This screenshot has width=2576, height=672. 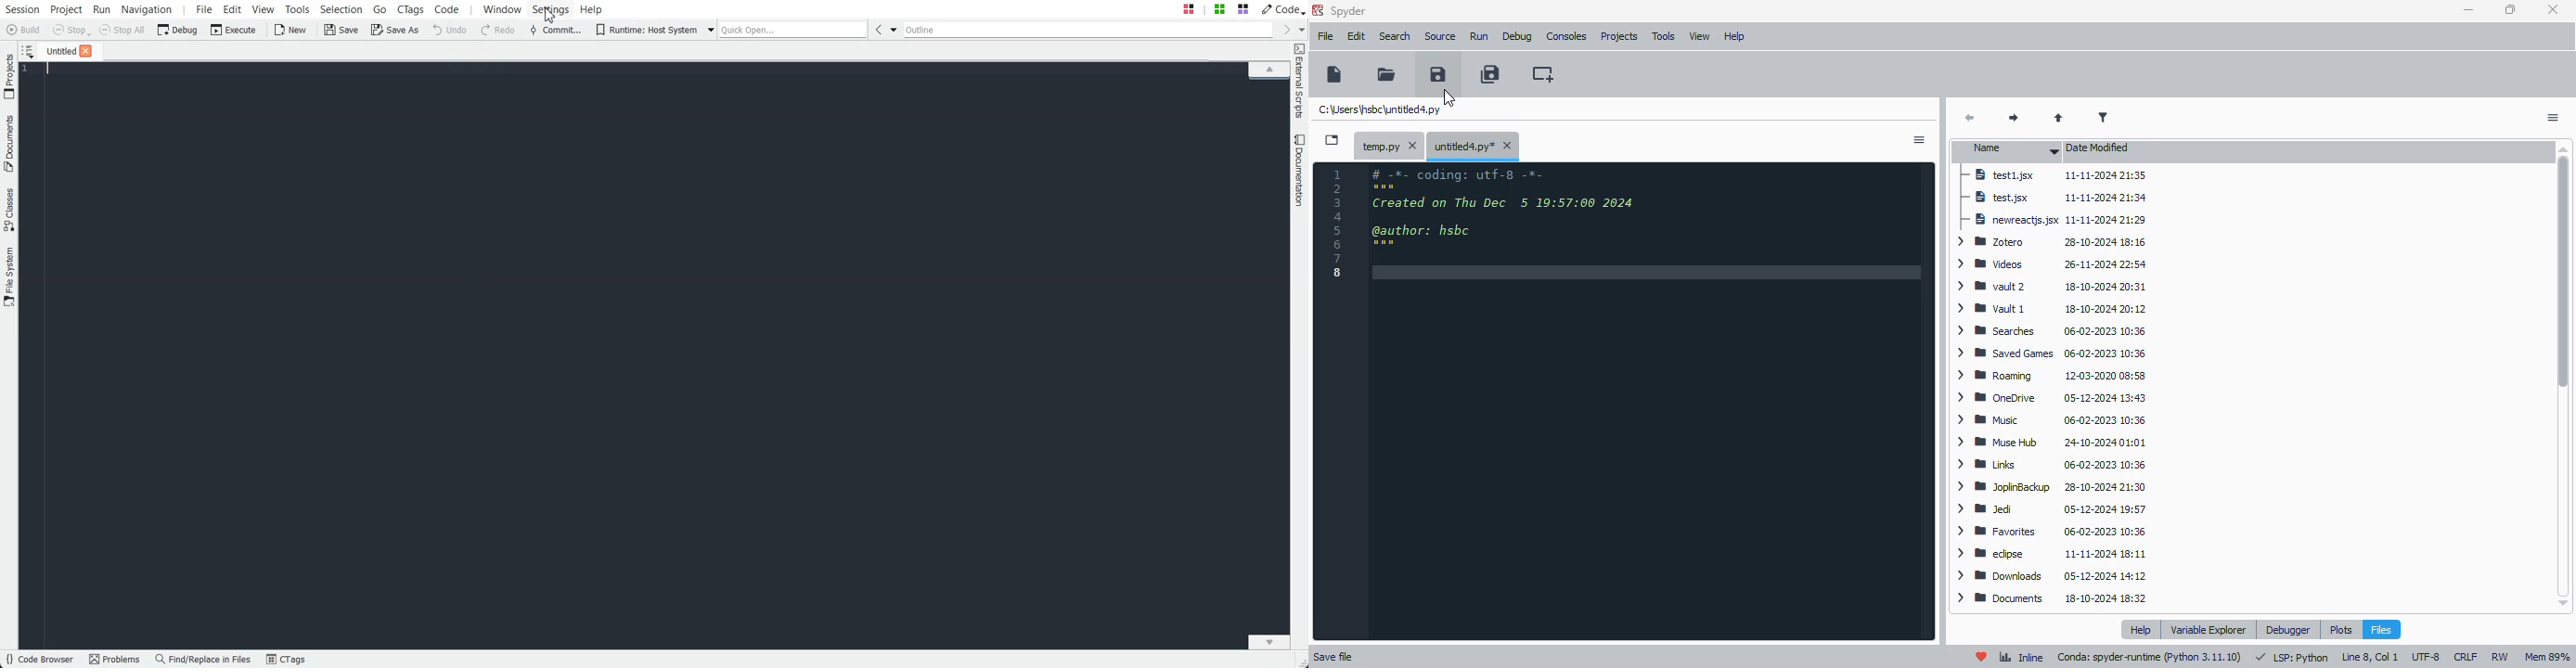 I want to click on tools, so click(x=1664, y=37).